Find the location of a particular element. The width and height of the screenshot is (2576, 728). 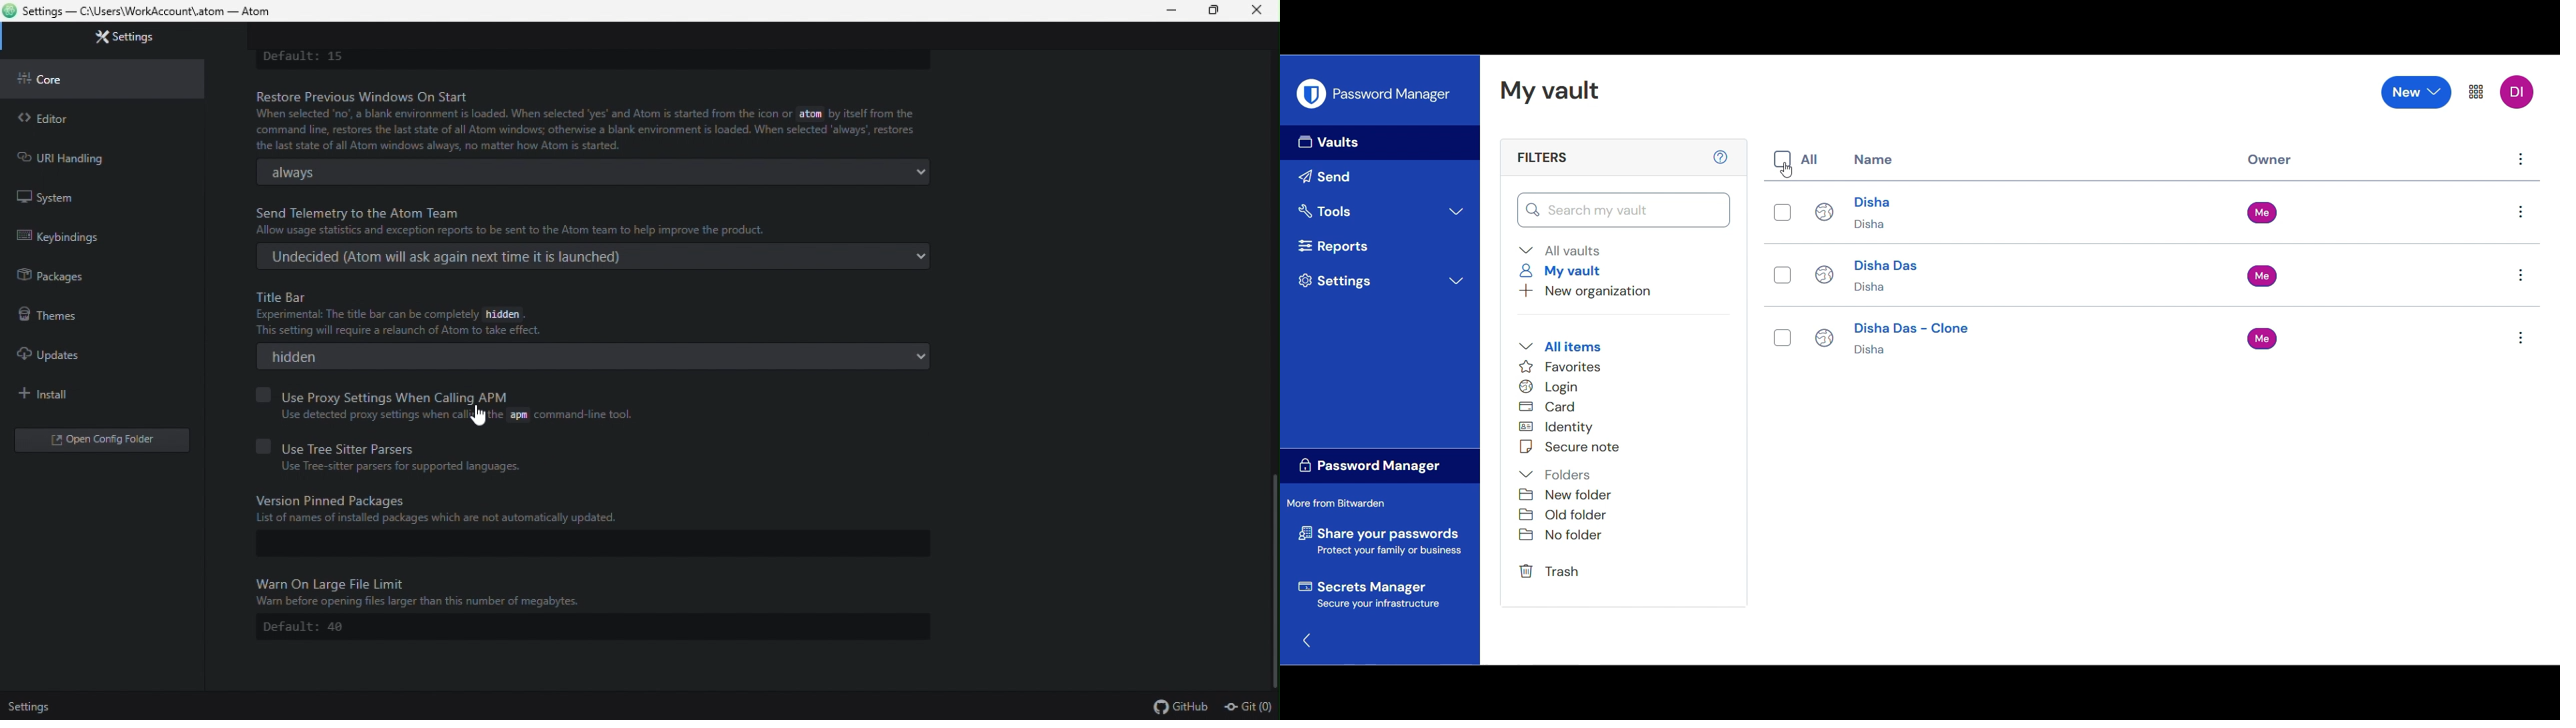

Disha Das - Clone       Disha is located at coordinates (1893, 341).